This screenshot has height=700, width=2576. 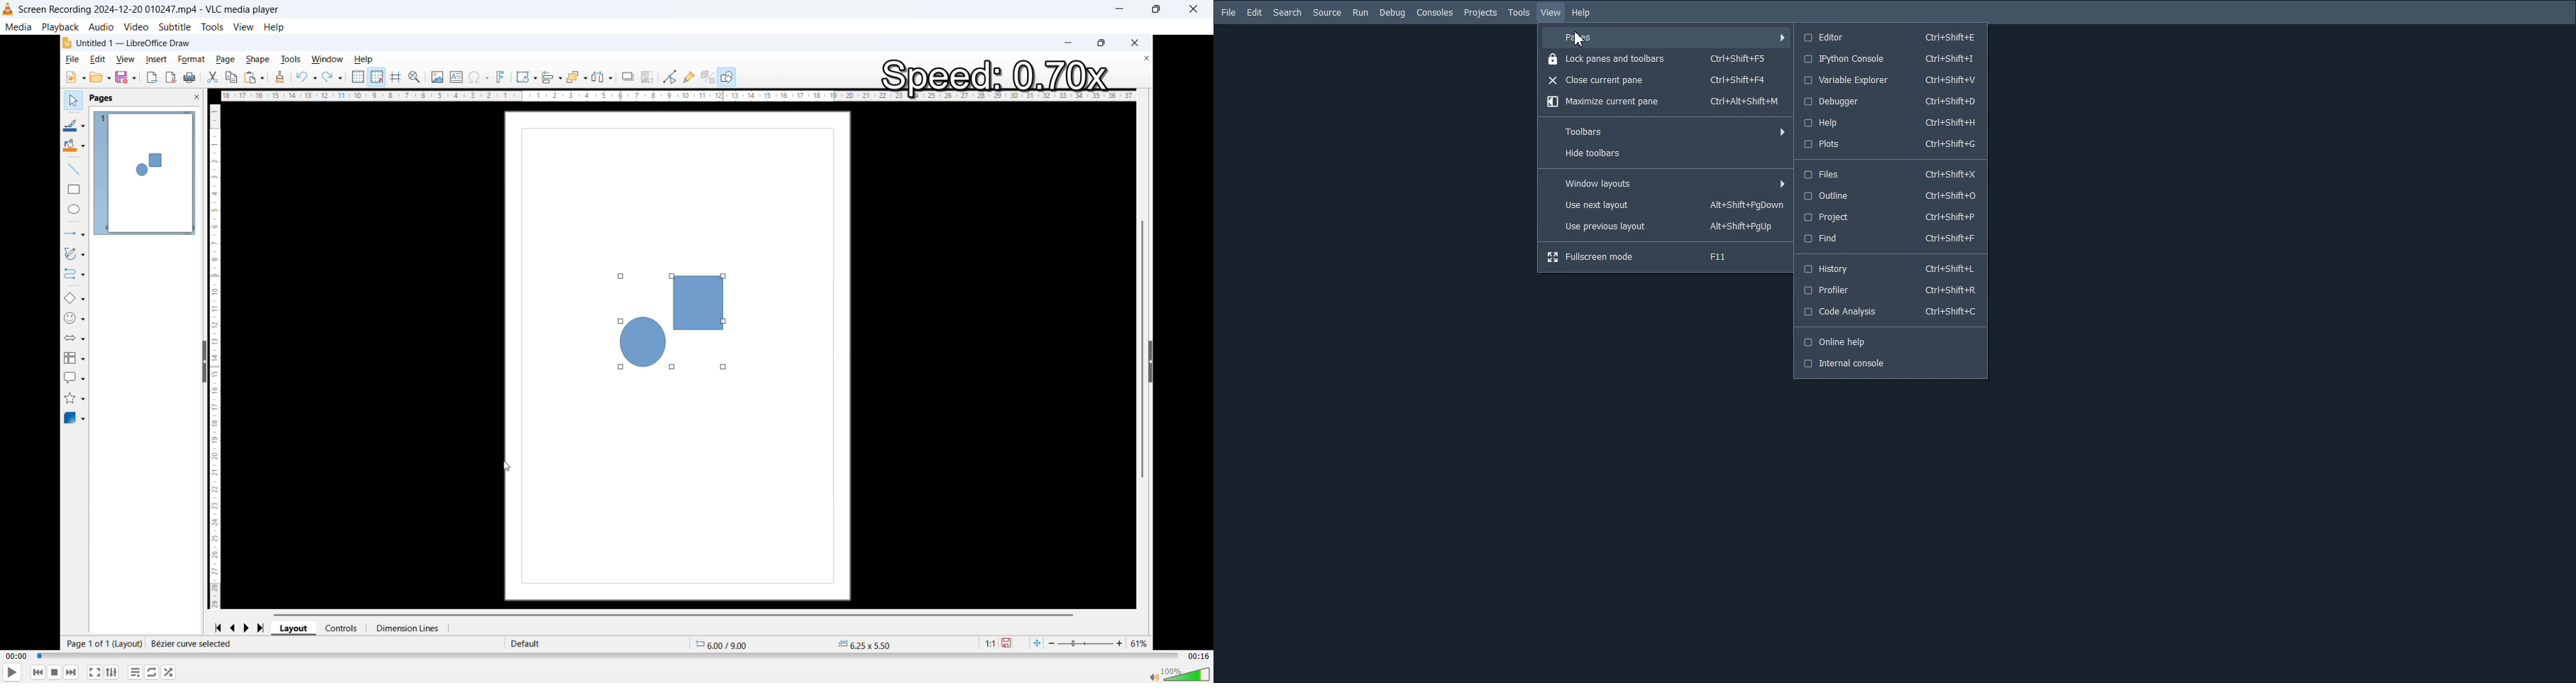 What do you see at coordinates (1891, 102) in the screenshot?
I see `Debugger` at bounding box center [1891, 102].